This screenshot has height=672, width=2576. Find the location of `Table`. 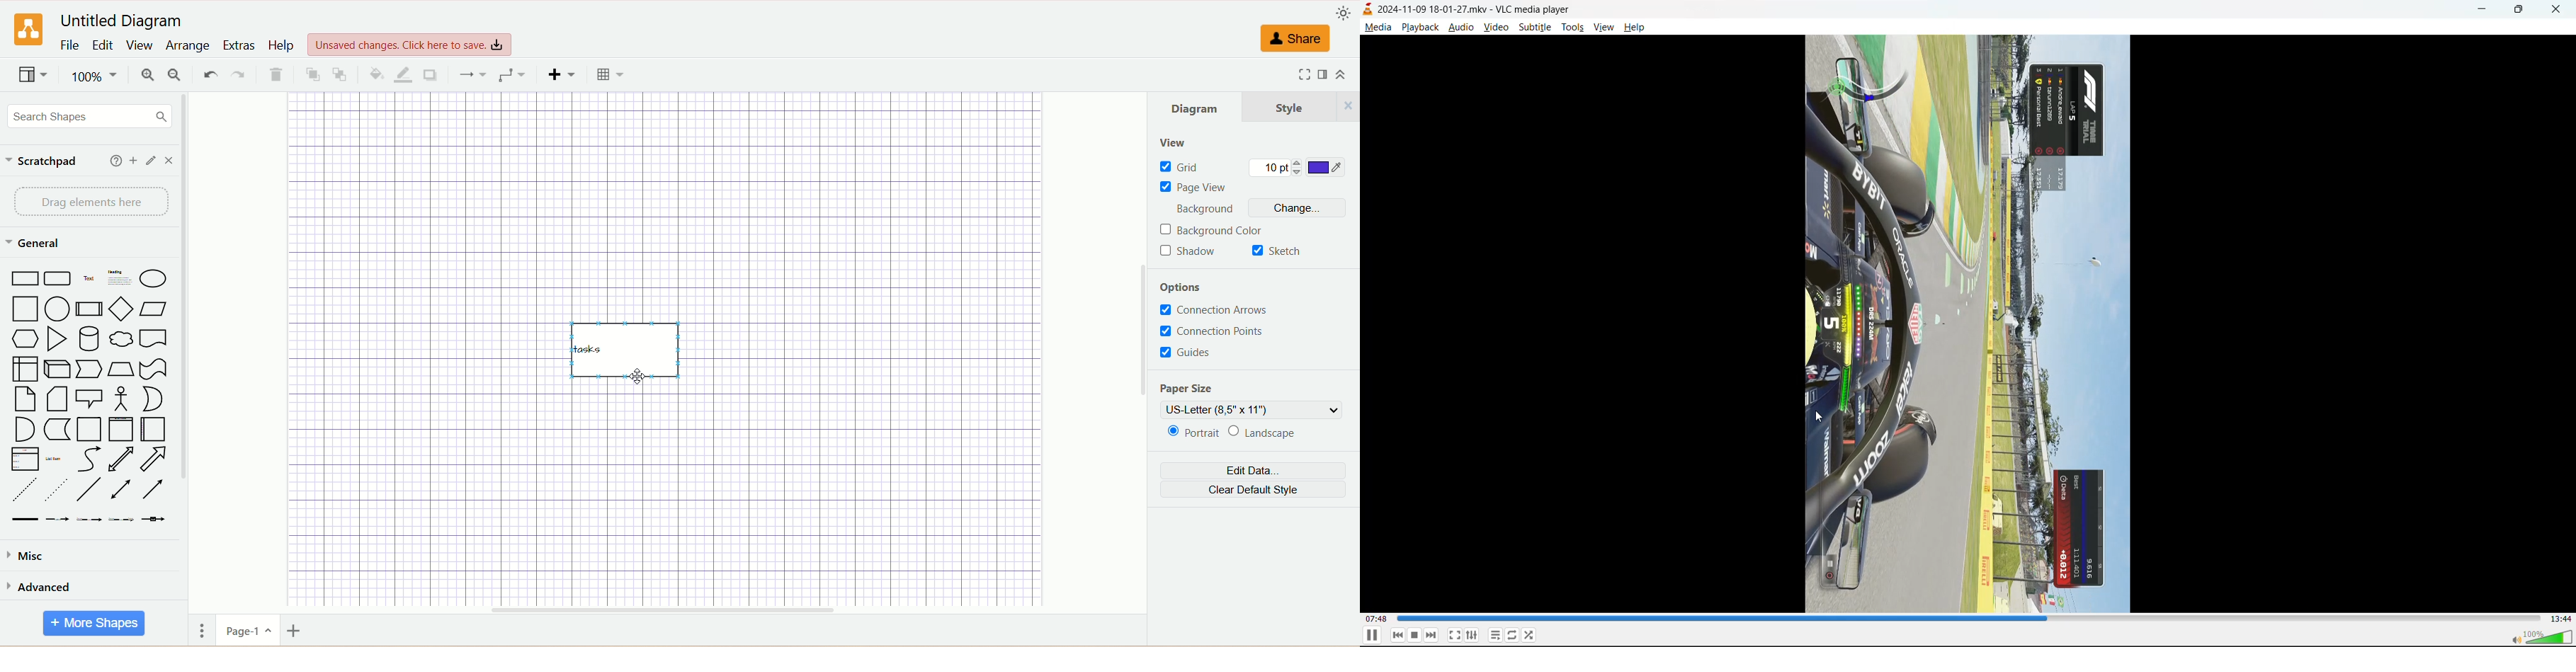

Table is located at coordinates (610, 74).